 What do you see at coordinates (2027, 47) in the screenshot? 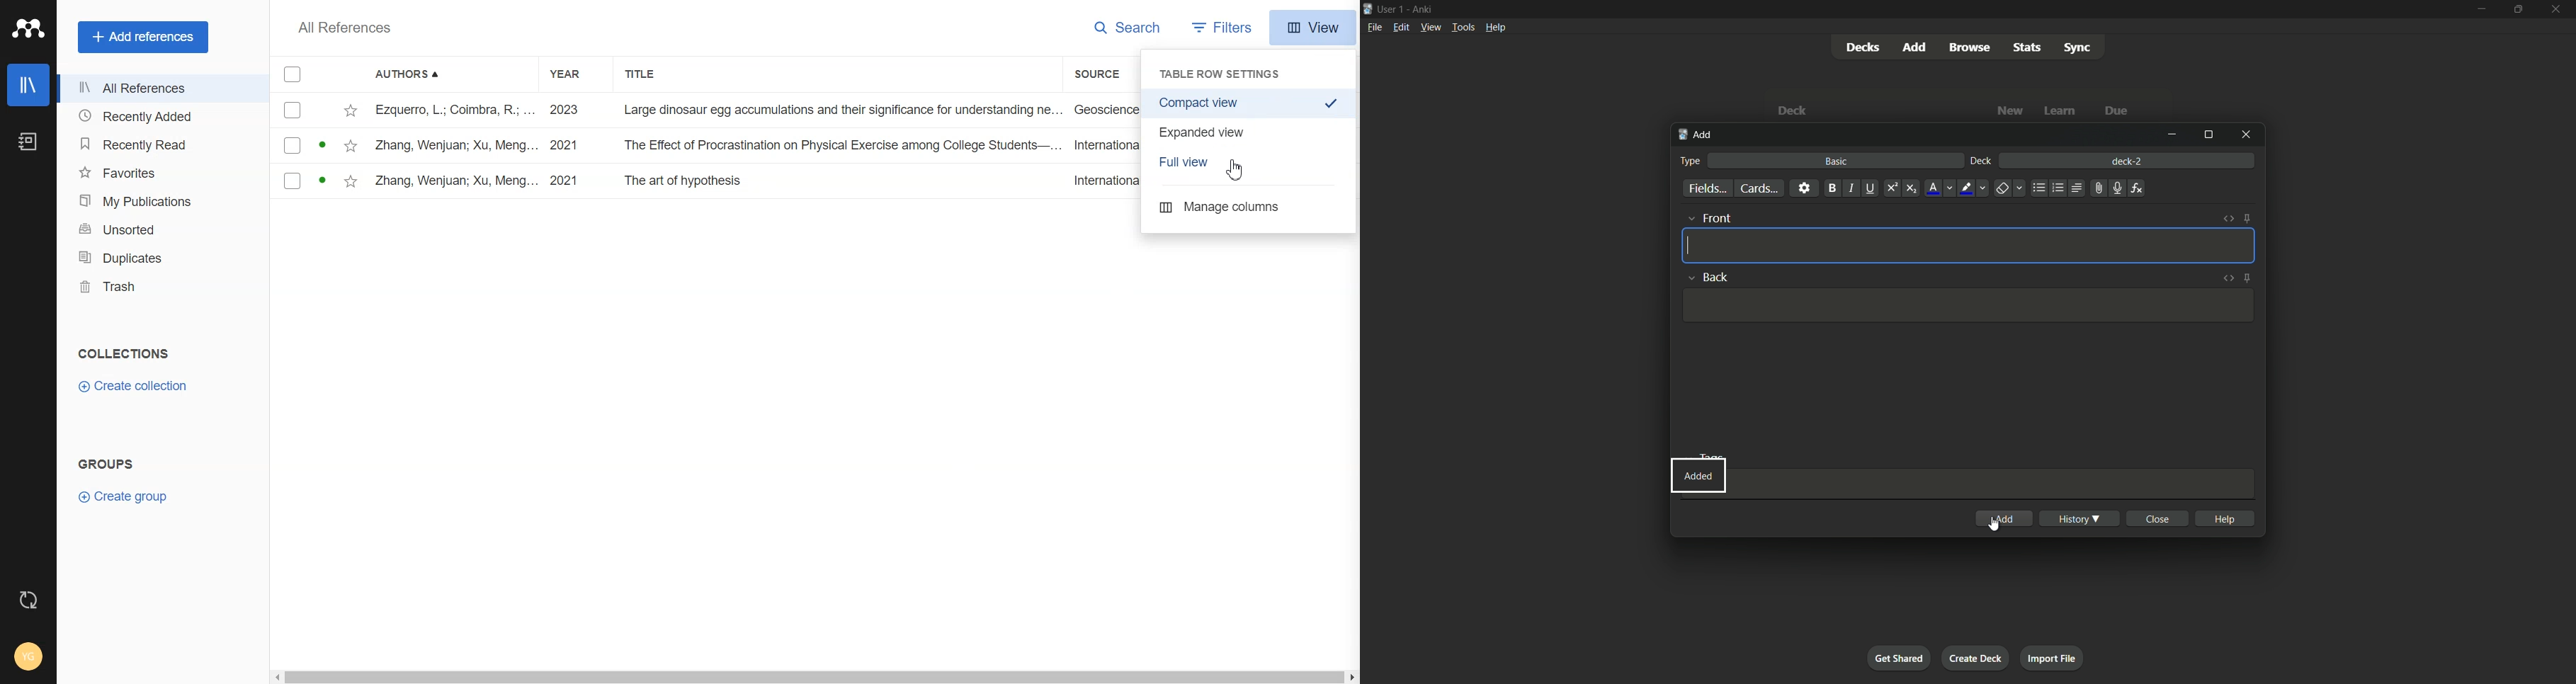
I see `stats` at bounding box center [2027, 47].